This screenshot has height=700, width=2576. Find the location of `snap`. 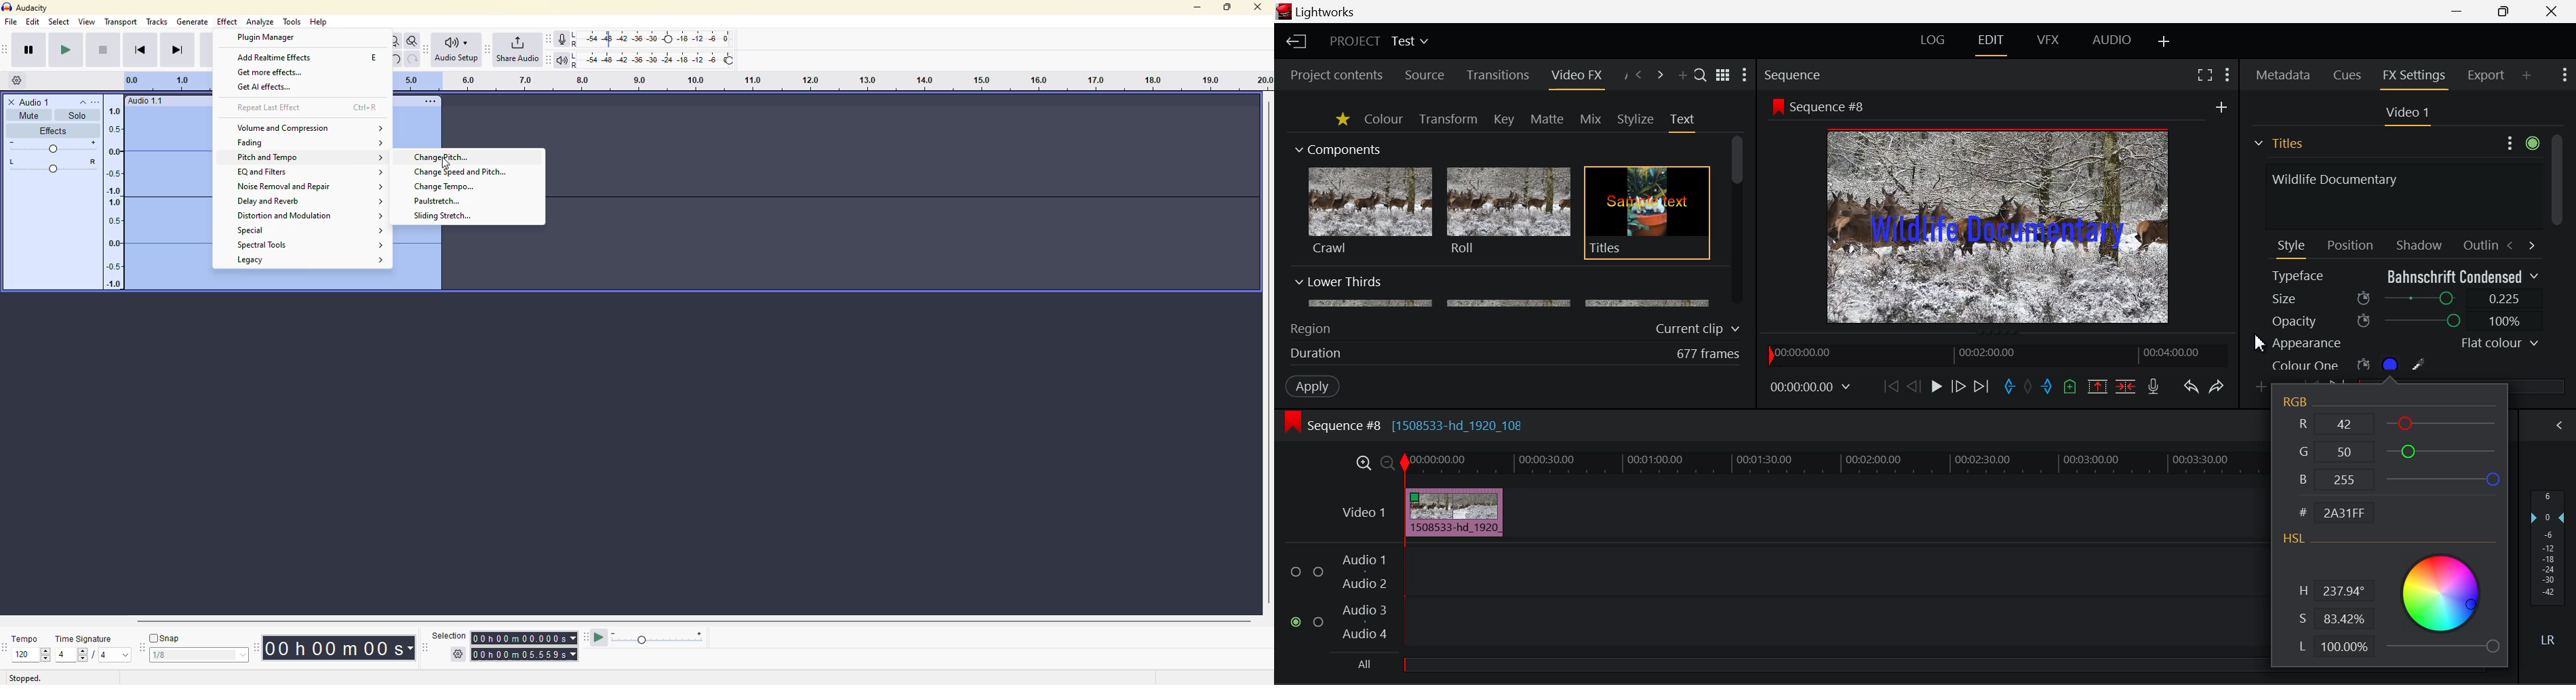

snap is located at coordinates (167, 638).